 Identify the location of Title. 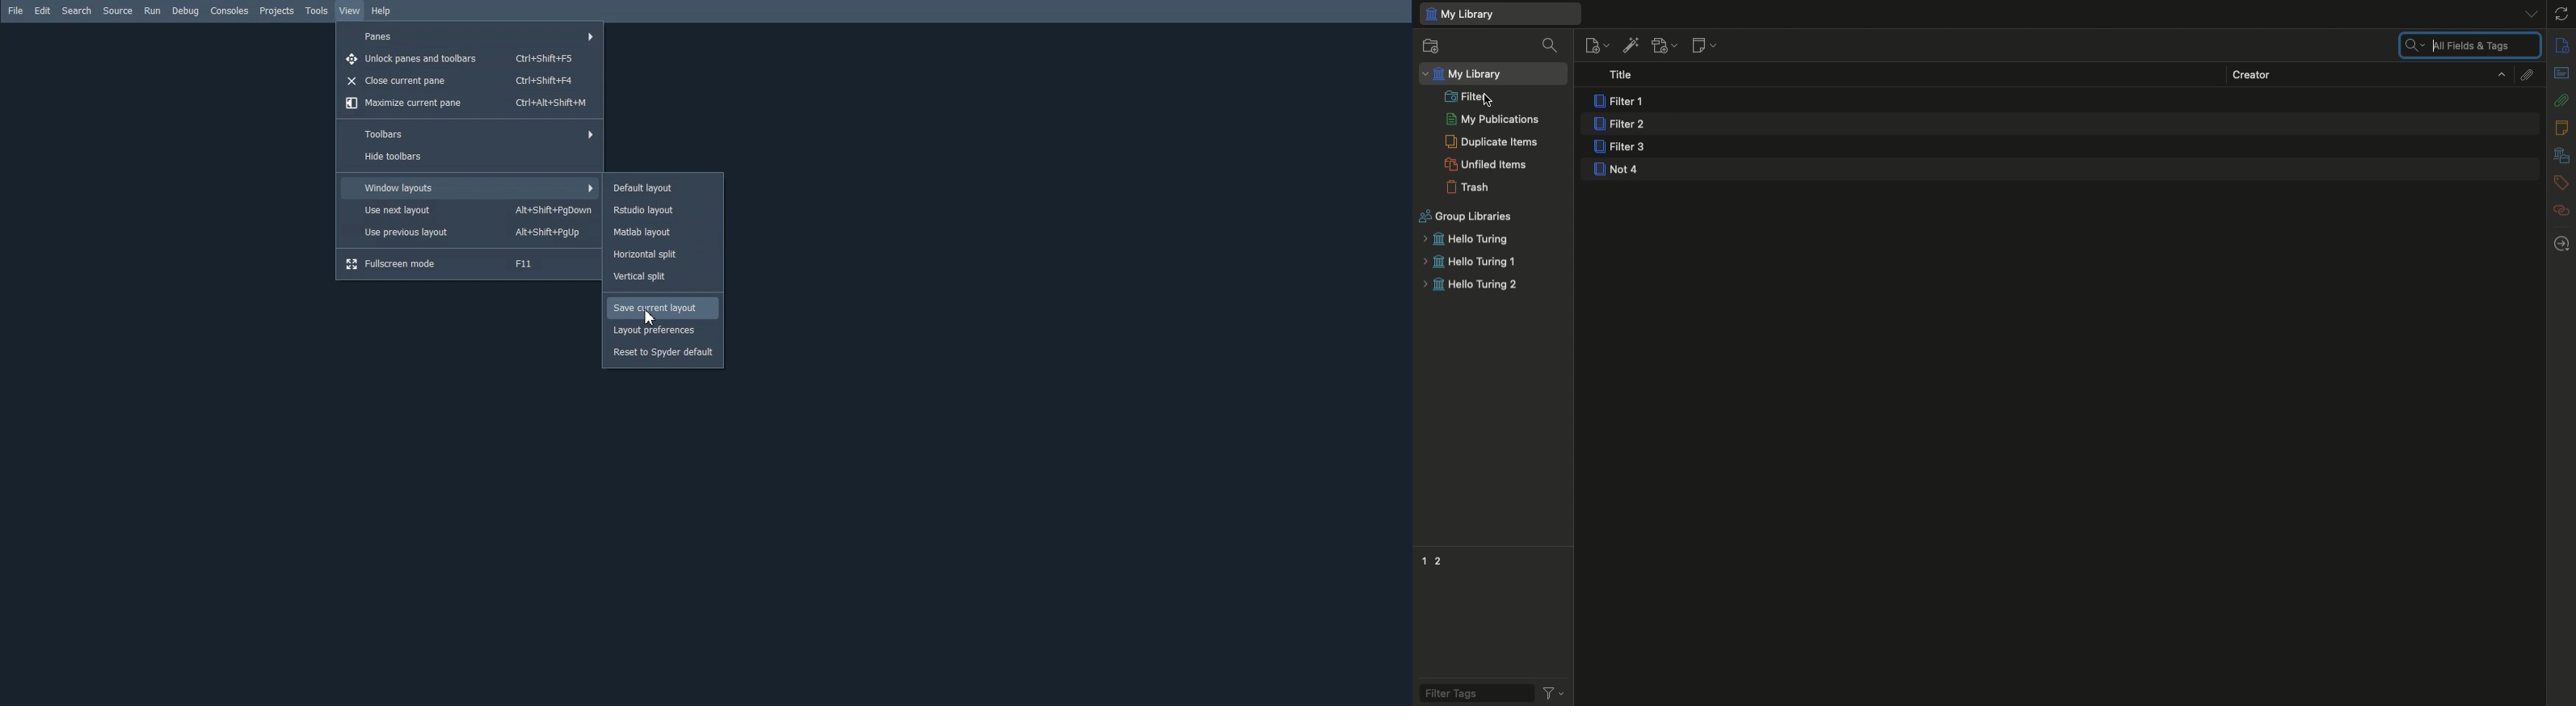
(1626, 76).